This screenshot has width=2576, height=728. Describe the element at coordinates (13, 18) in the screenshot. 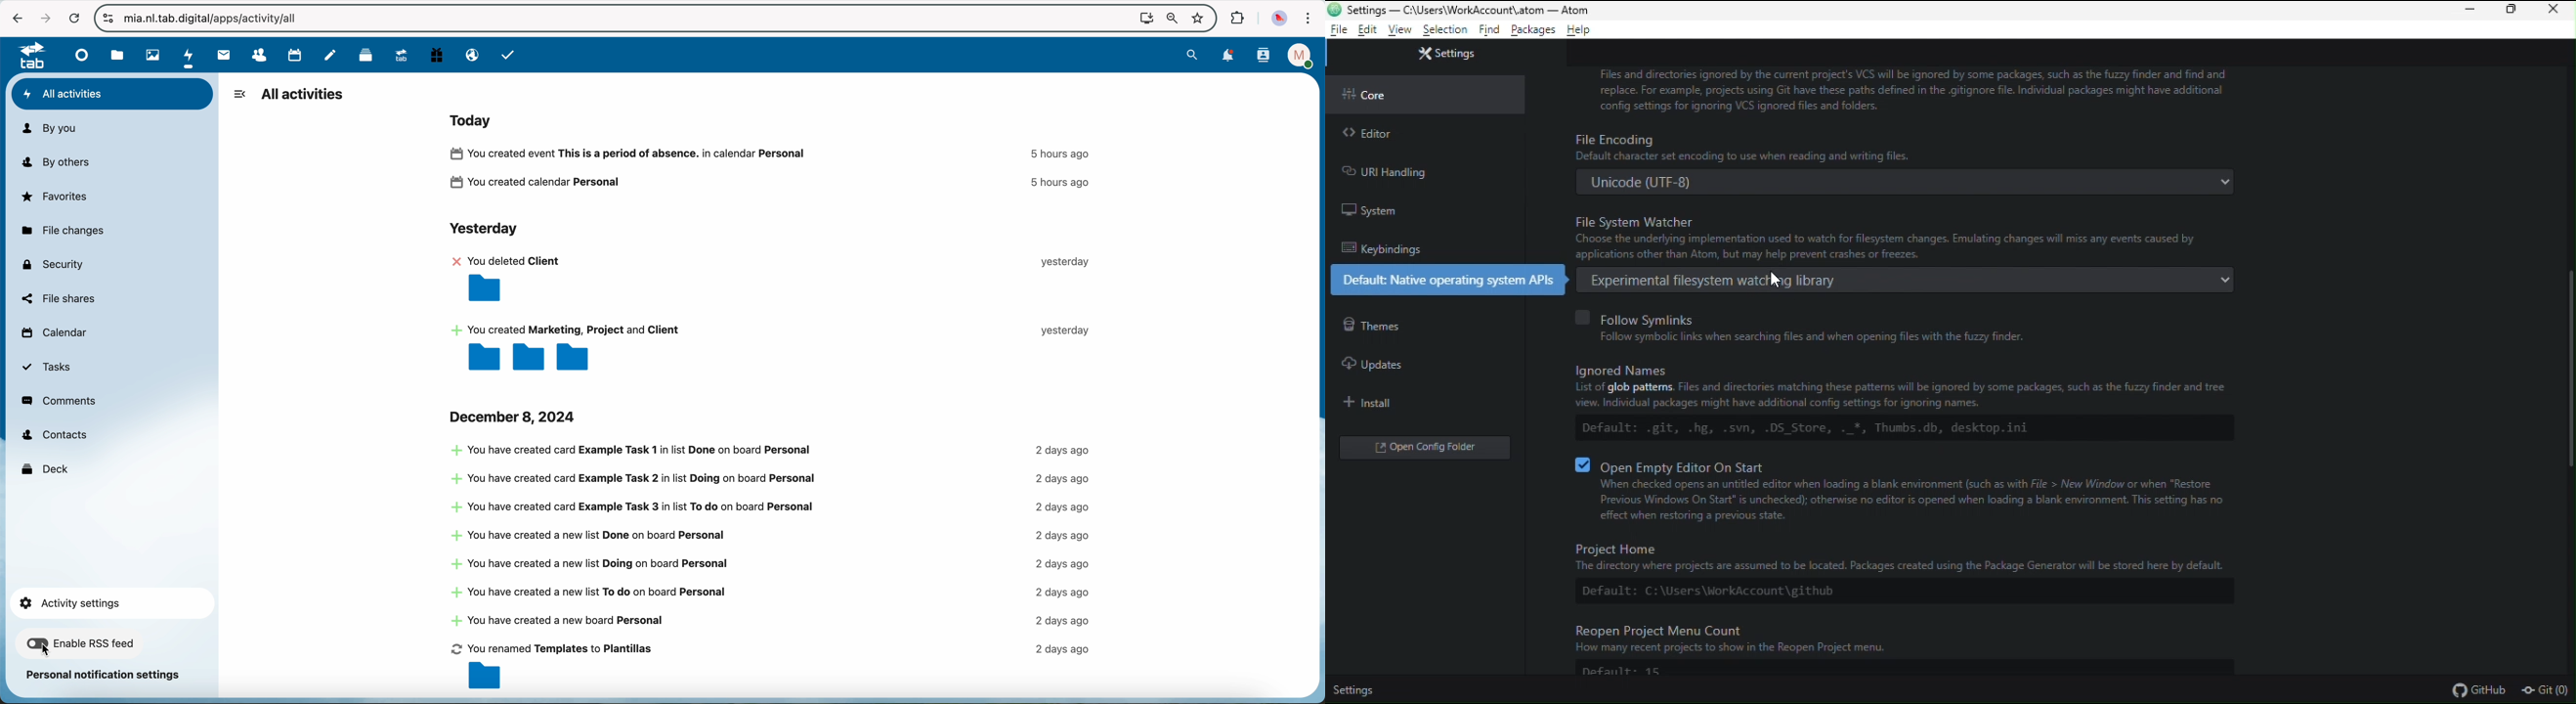

I see `navigate back` at that location.